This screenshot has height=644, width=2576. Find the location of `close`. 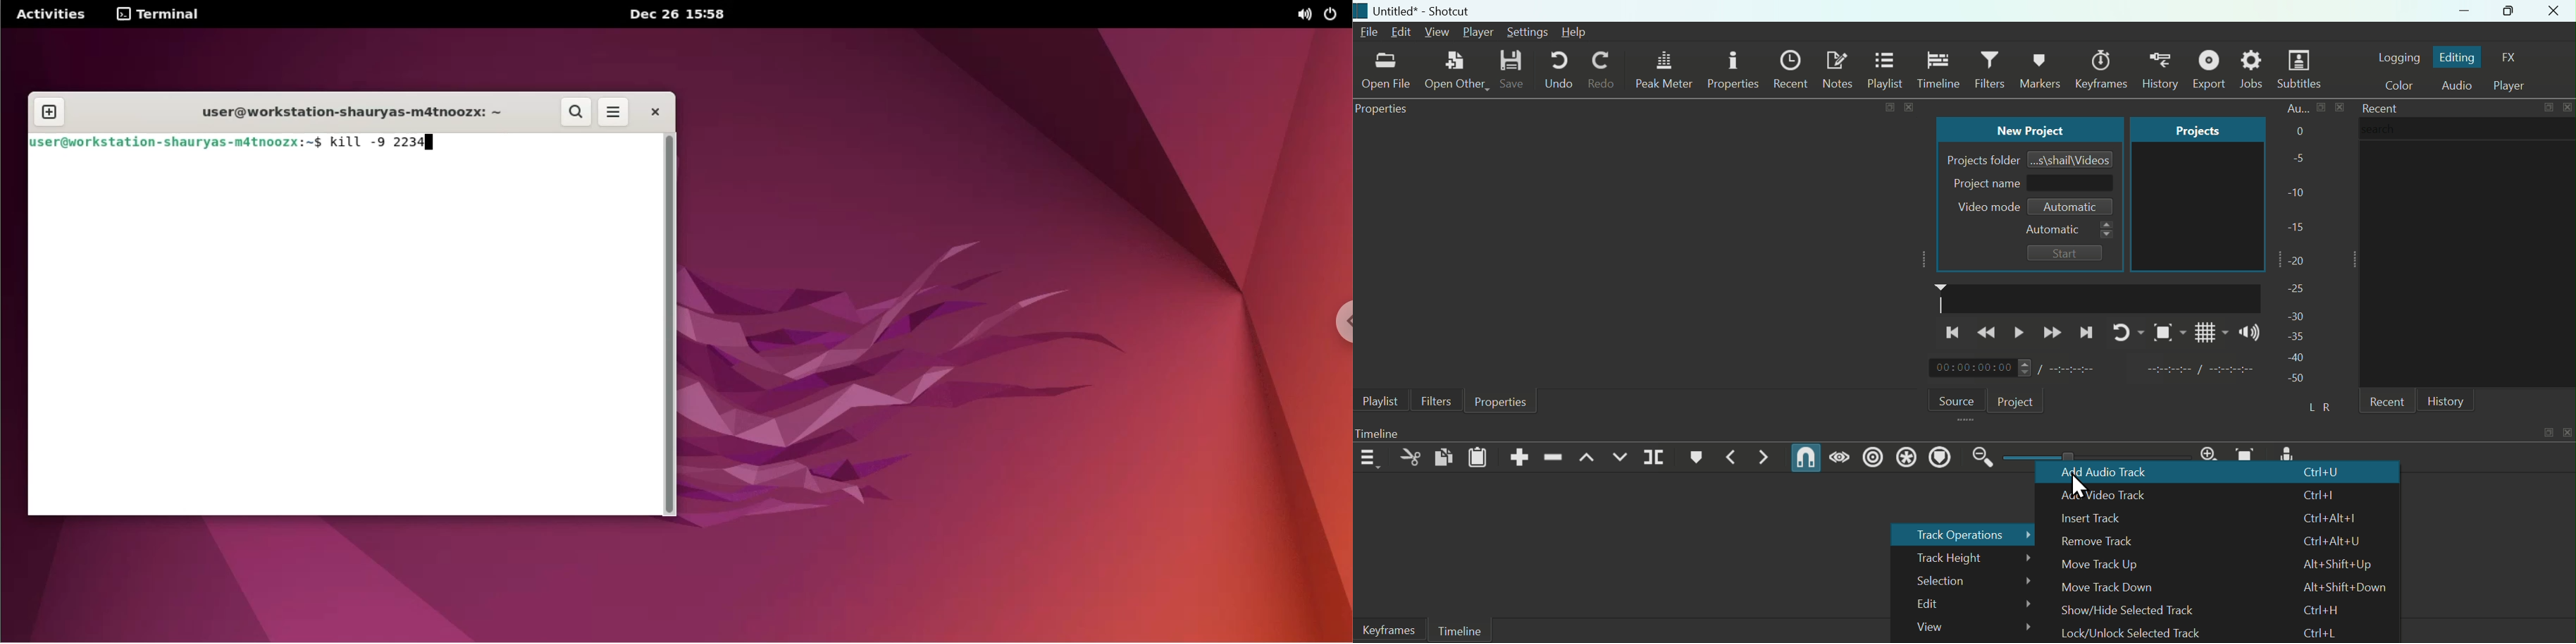

close is located at coordinates (2567, 107).